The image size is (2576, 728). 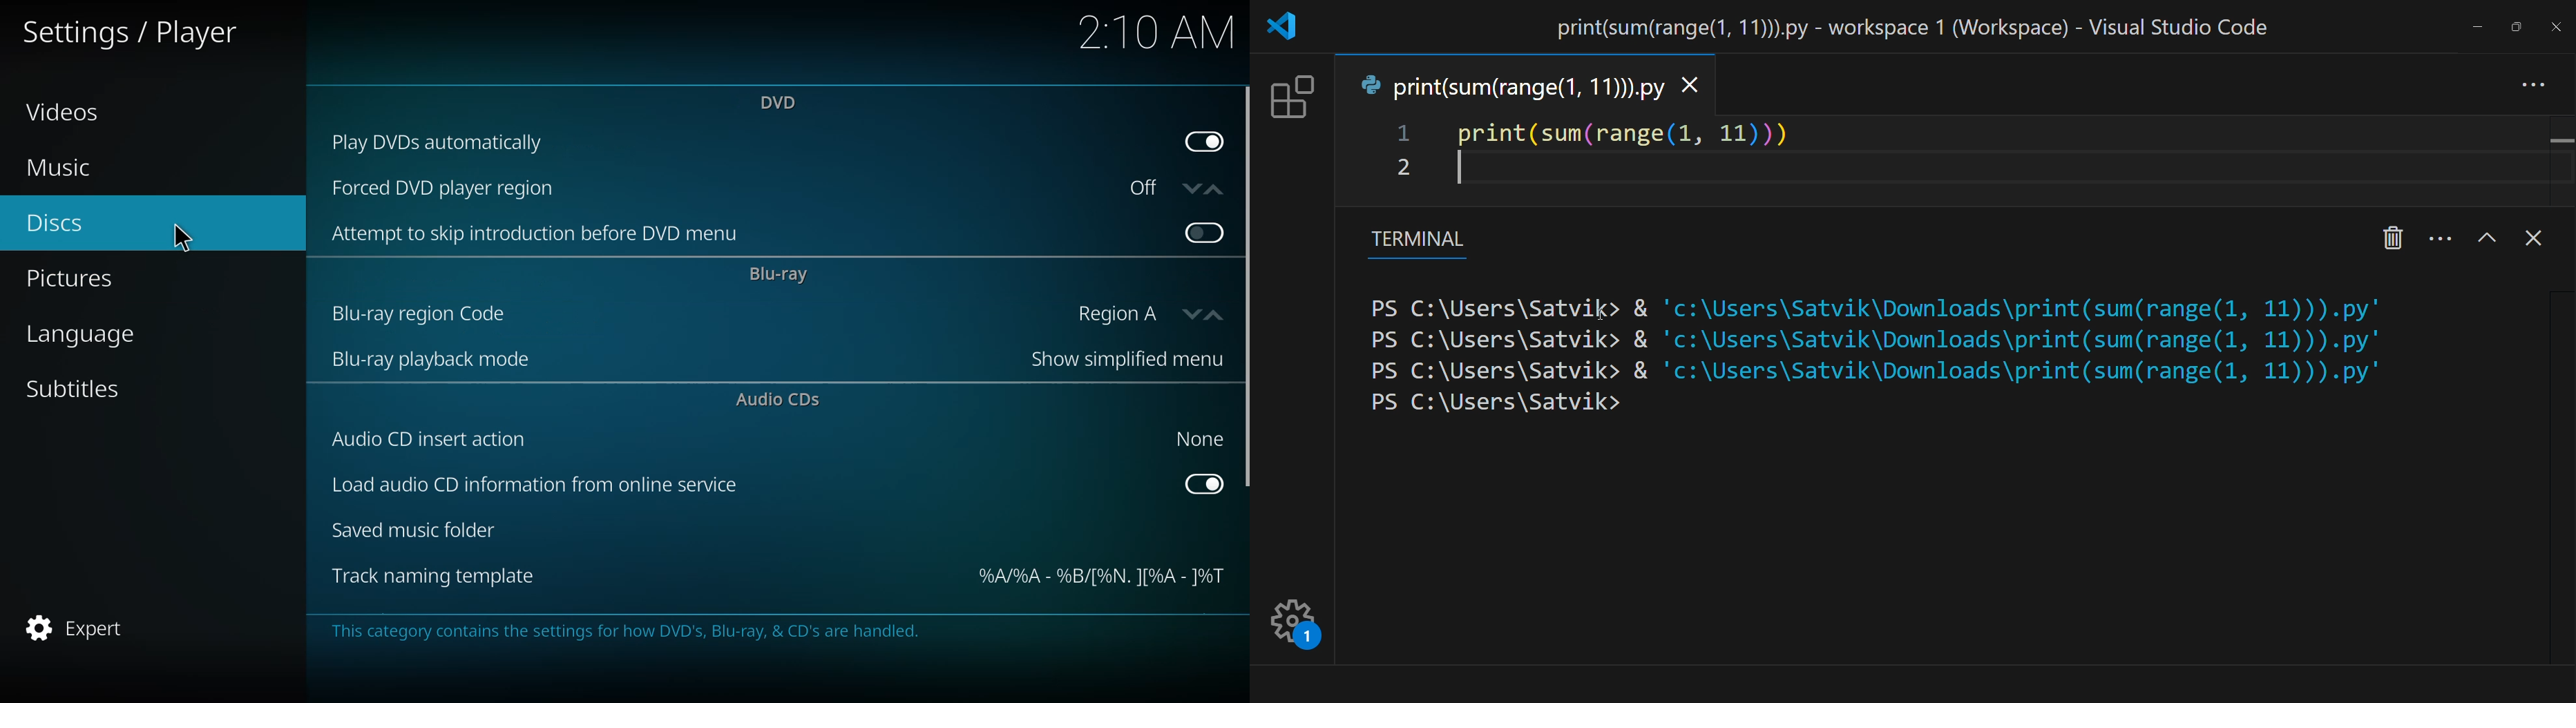 What do you see at coordinates (1201, 232) in the screenshot?
I see `click to enable` at bounding box center [1201, 232].